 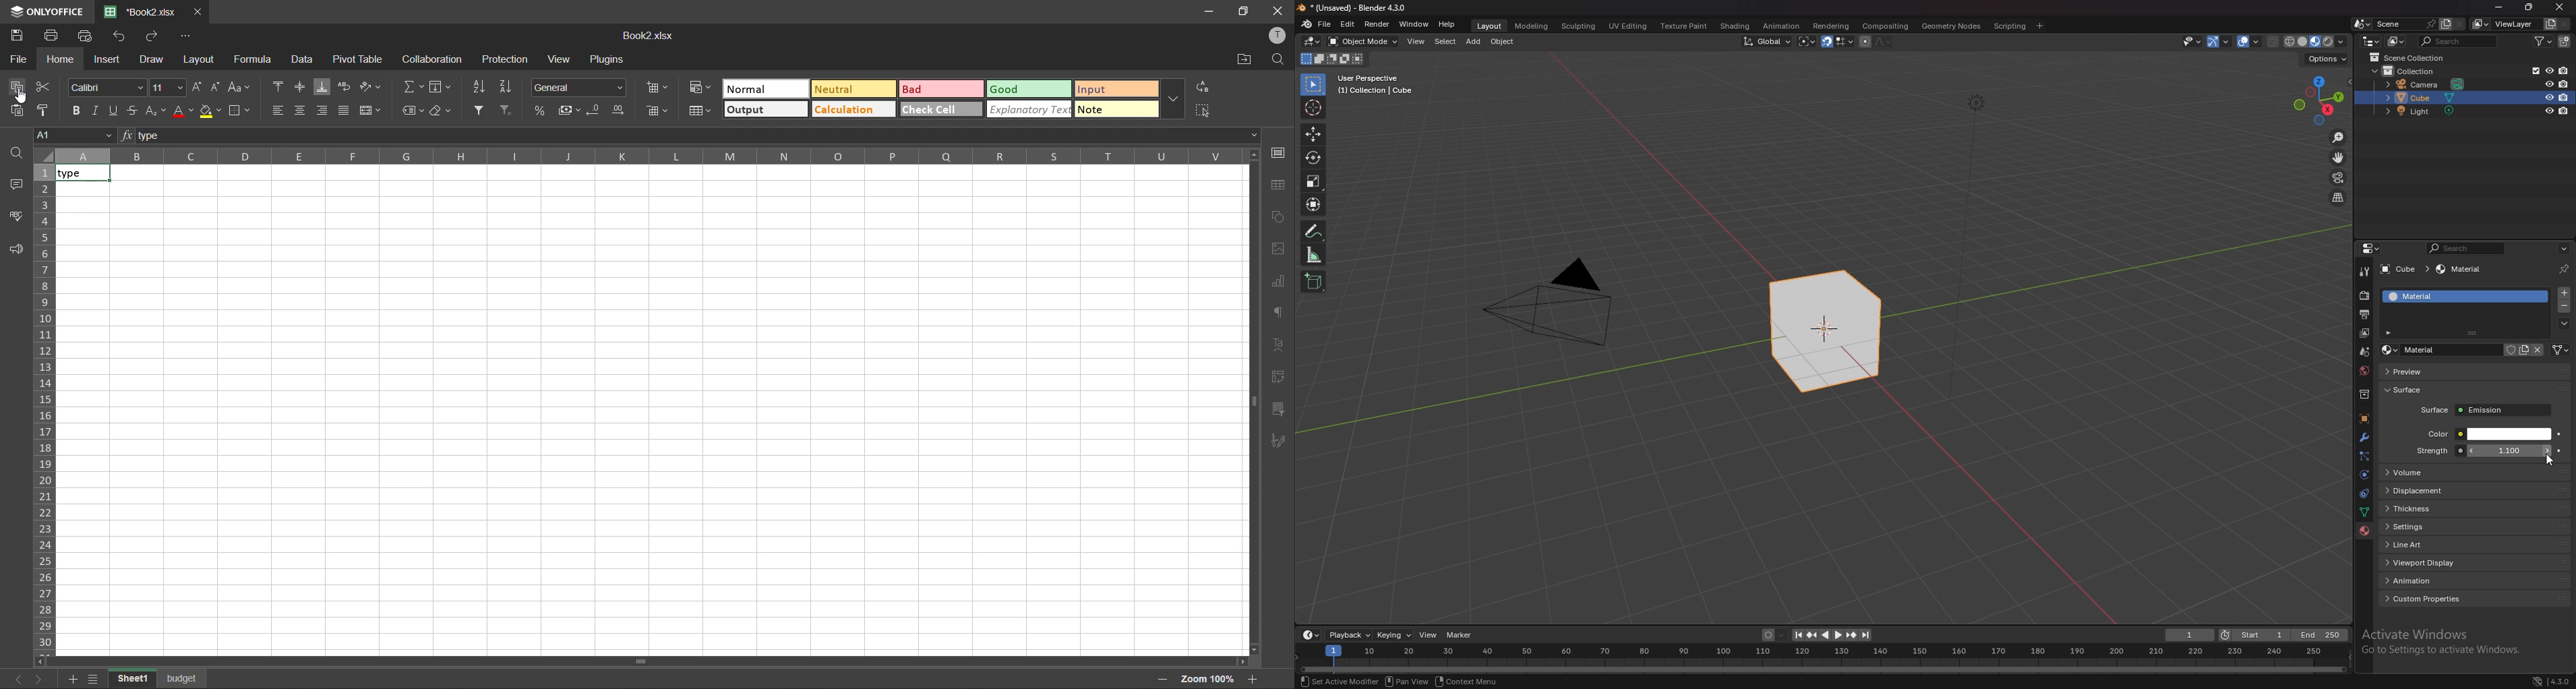 What do you see at coordinates (1350, 635) in the screenshot?
I see `playback` at bounding box center [1350, 635].